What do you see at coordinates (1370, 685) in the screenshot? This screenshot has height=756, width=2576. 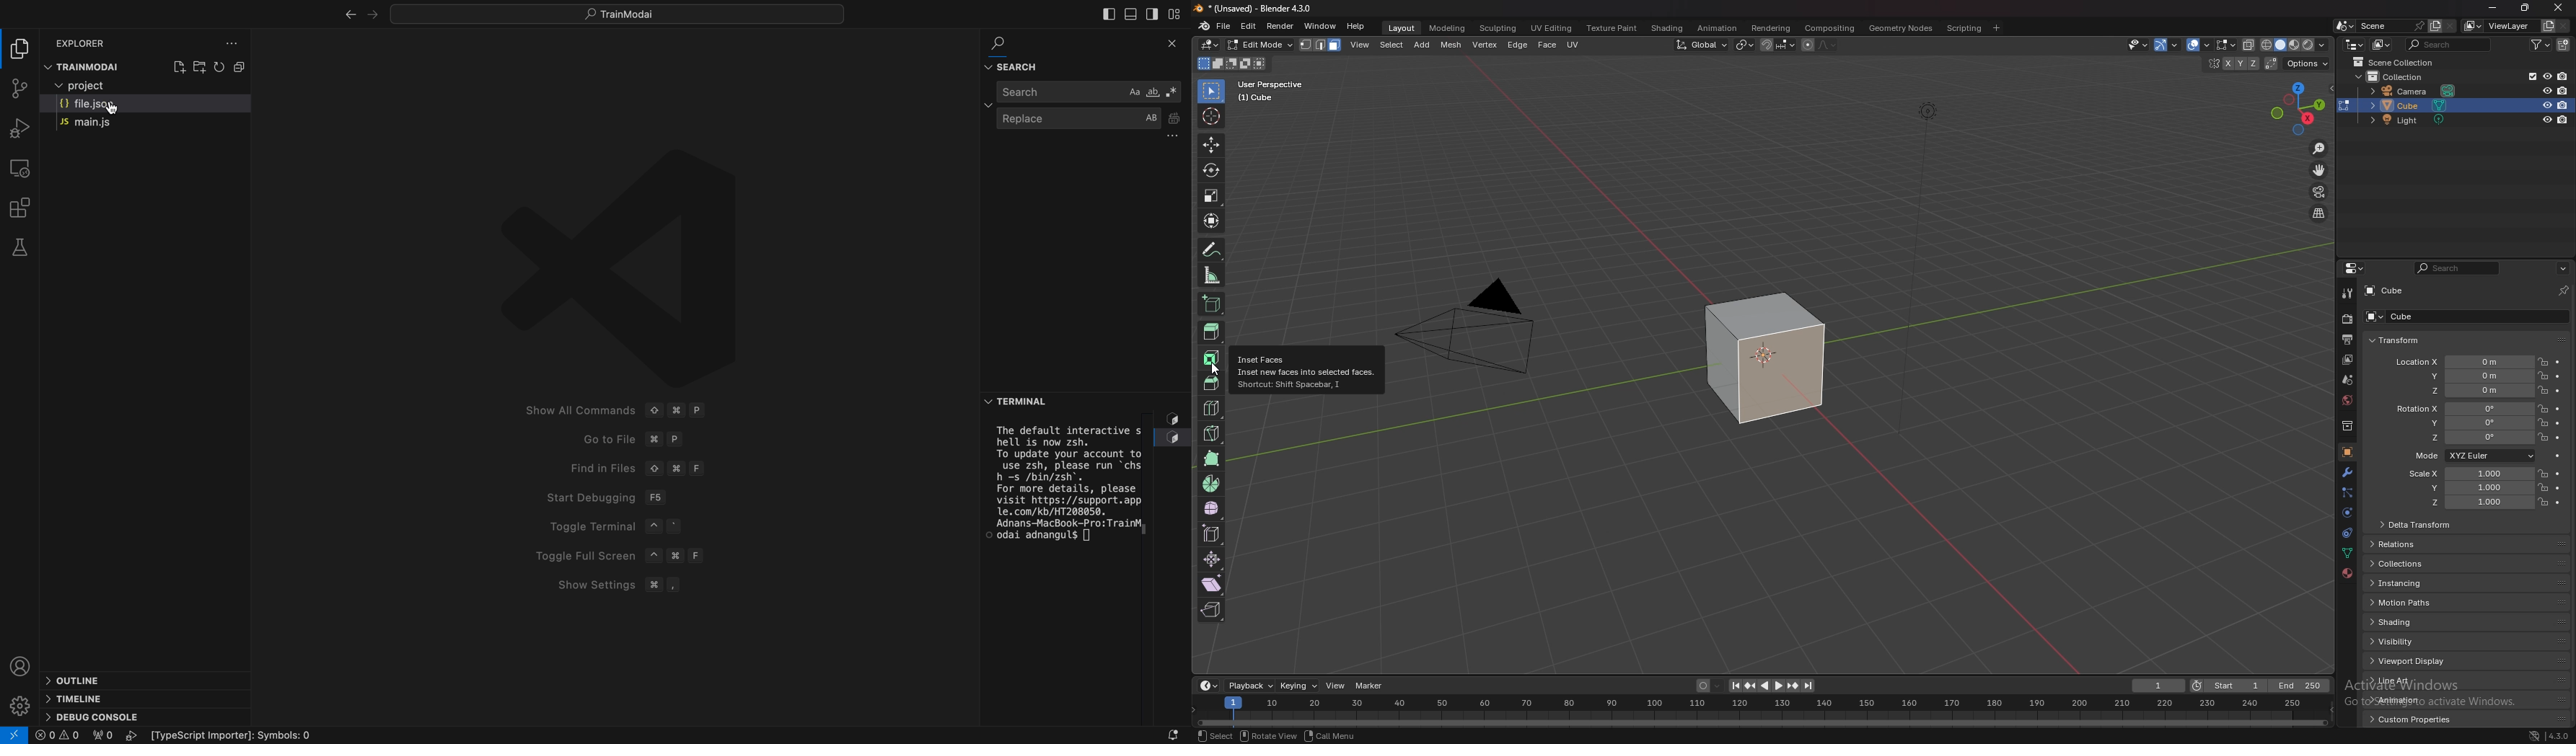 I see `marker` at bounding box center [1370, 685].